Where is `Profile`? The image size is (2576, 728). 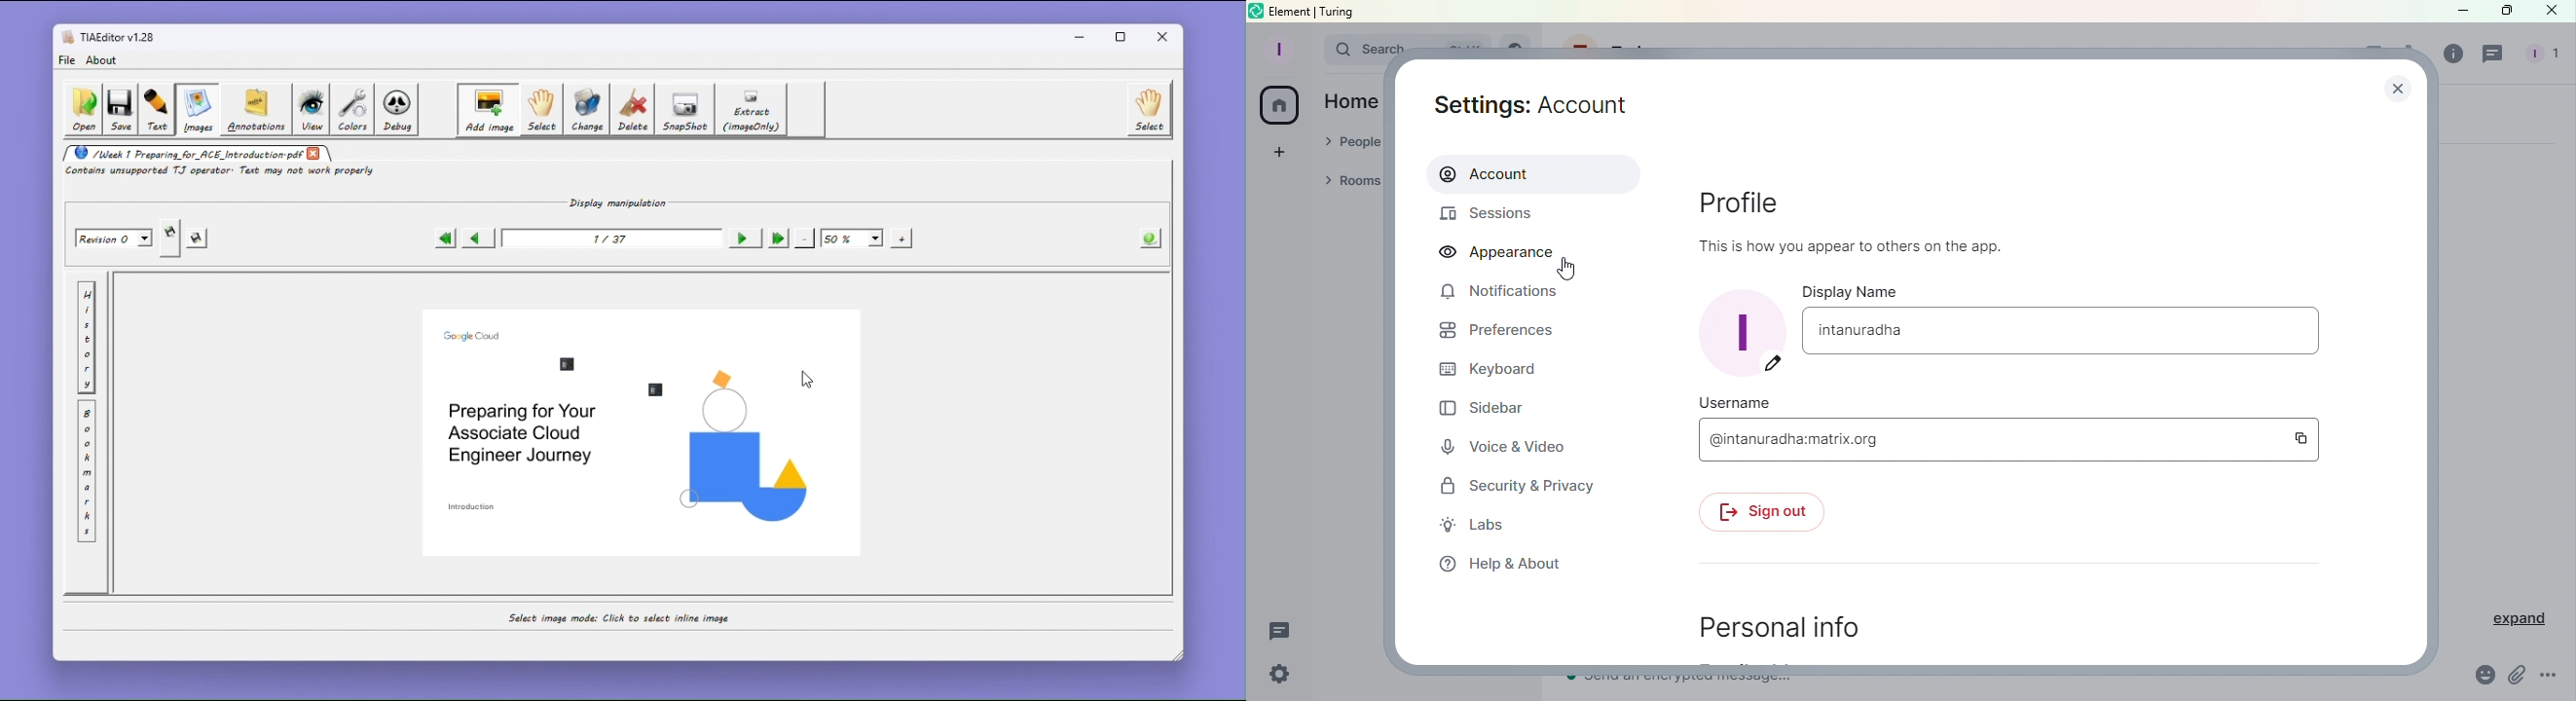
Profile is located at coordinates (1276, 48).